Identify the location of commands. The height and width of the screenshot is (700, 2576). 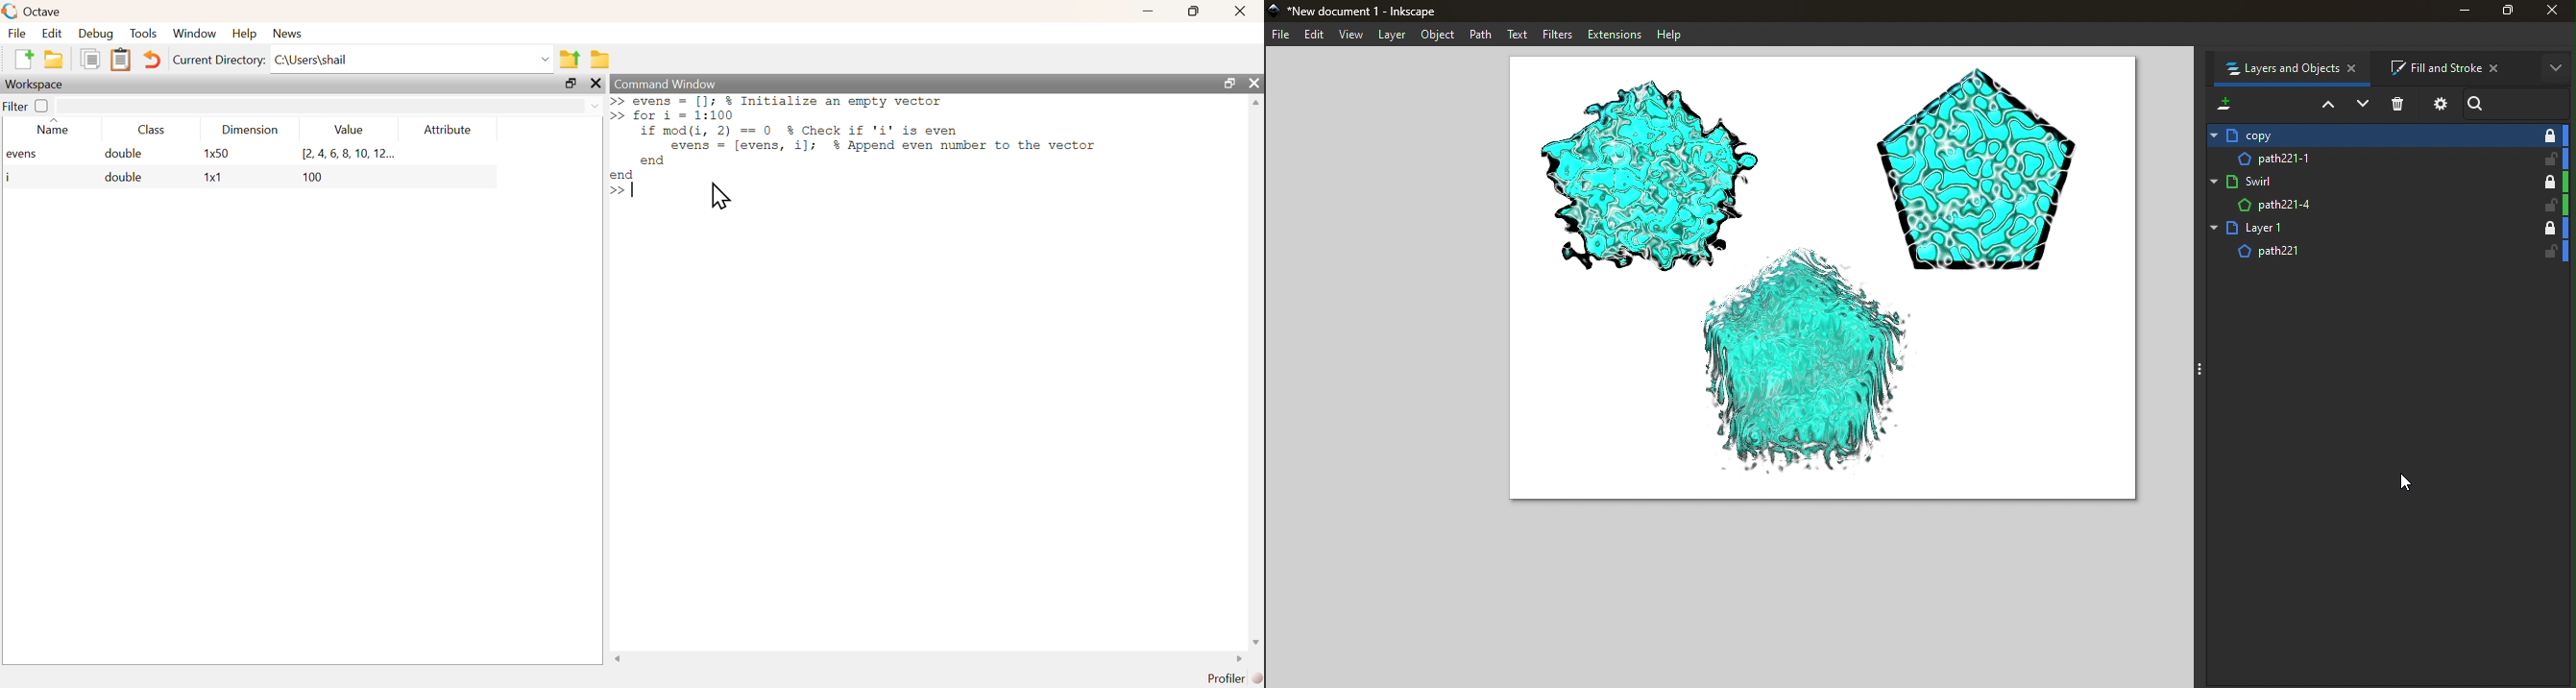
(856, 177).